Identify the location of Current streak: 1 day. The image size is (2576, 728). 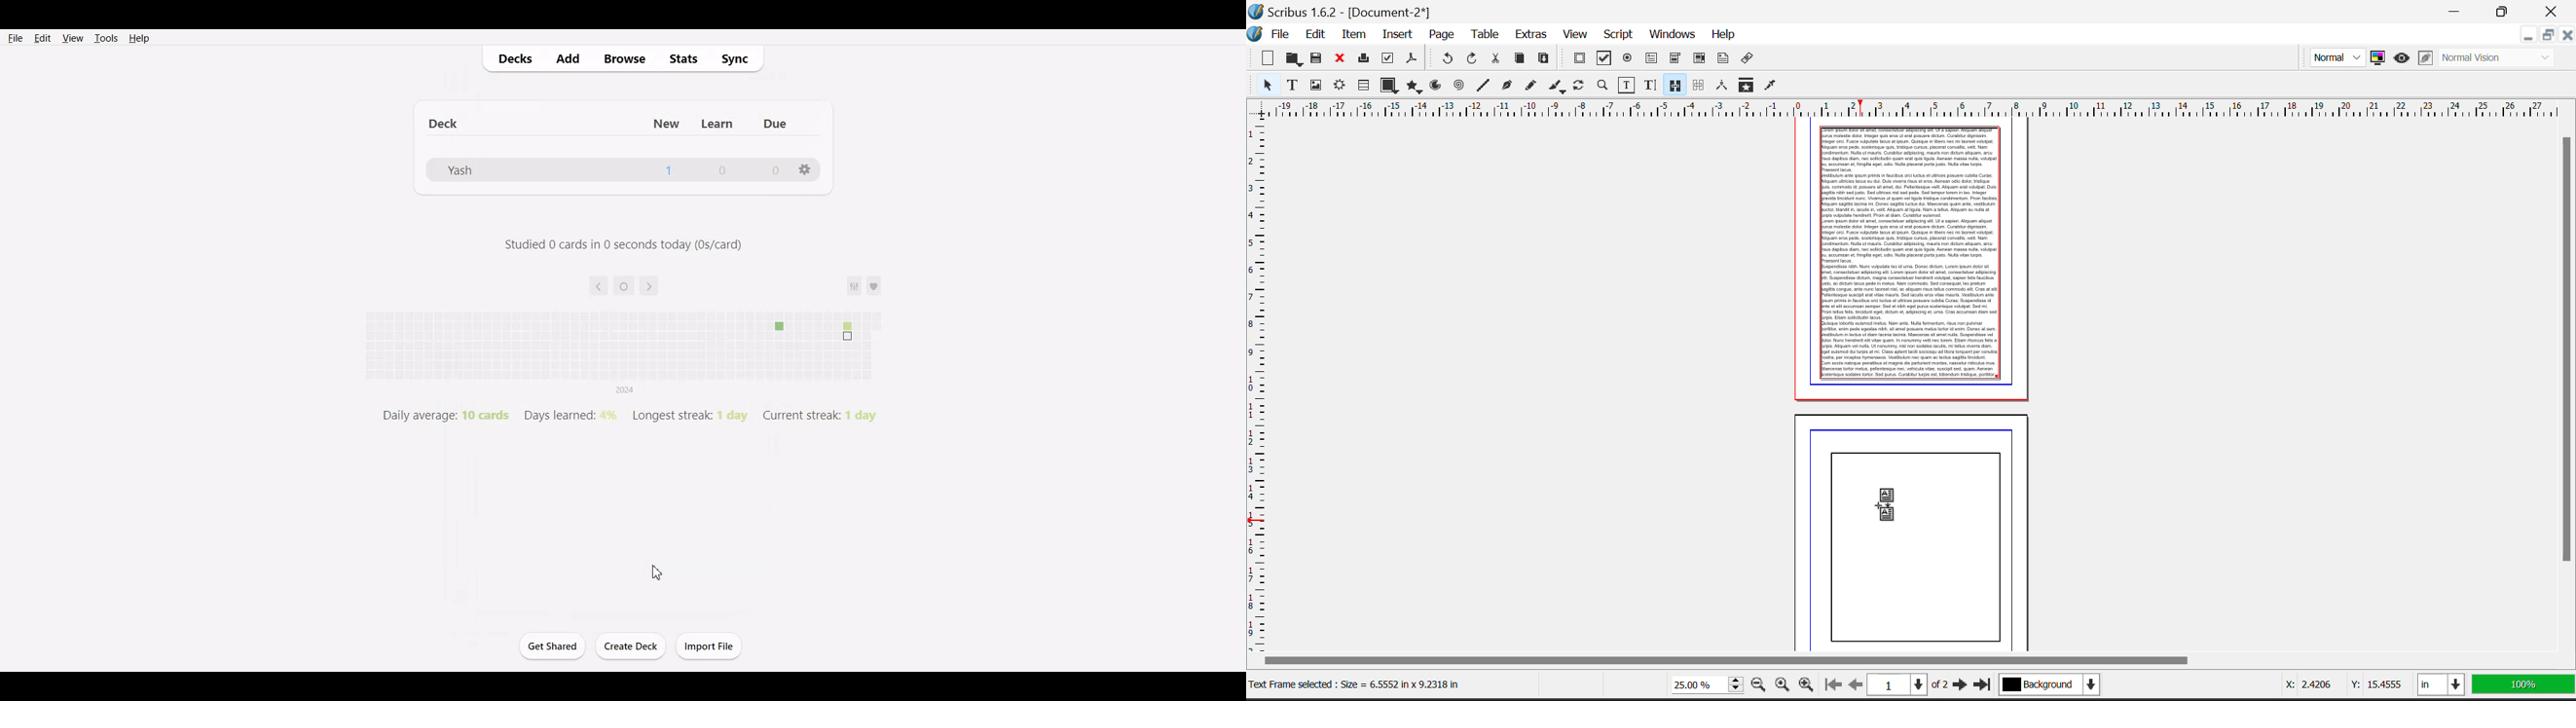
(824, 414).